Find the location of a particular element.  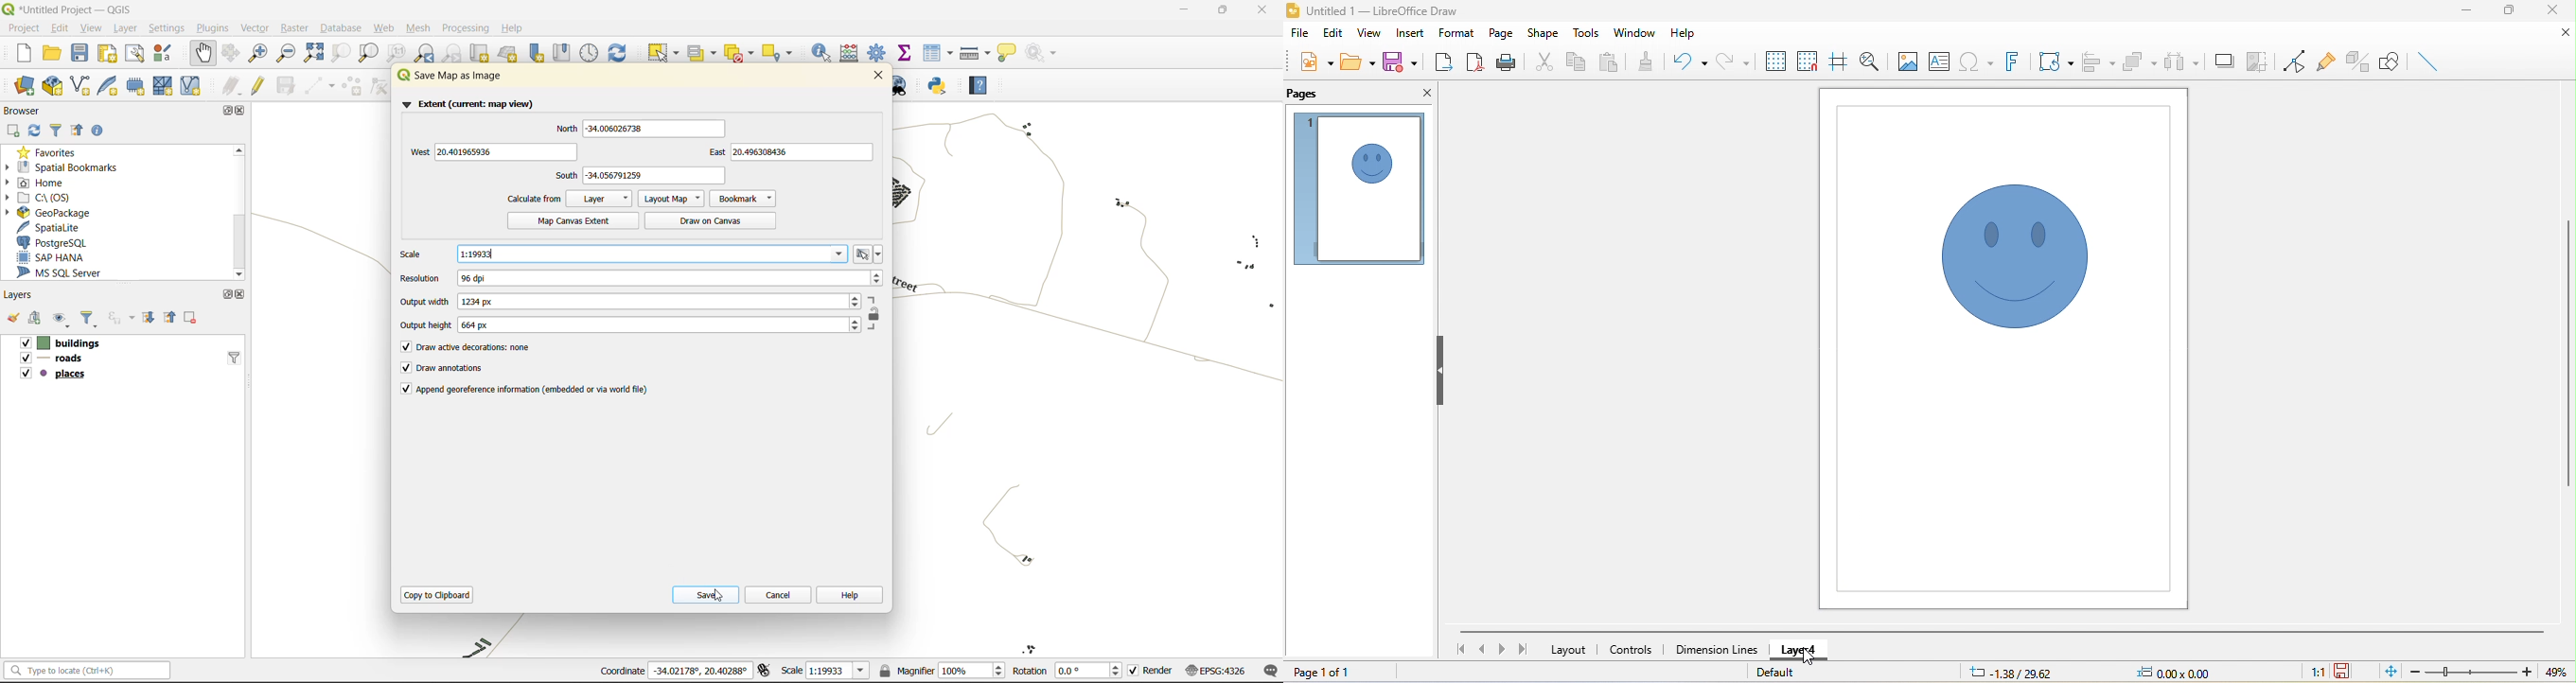

special character is located at coordinates (1975, 61).